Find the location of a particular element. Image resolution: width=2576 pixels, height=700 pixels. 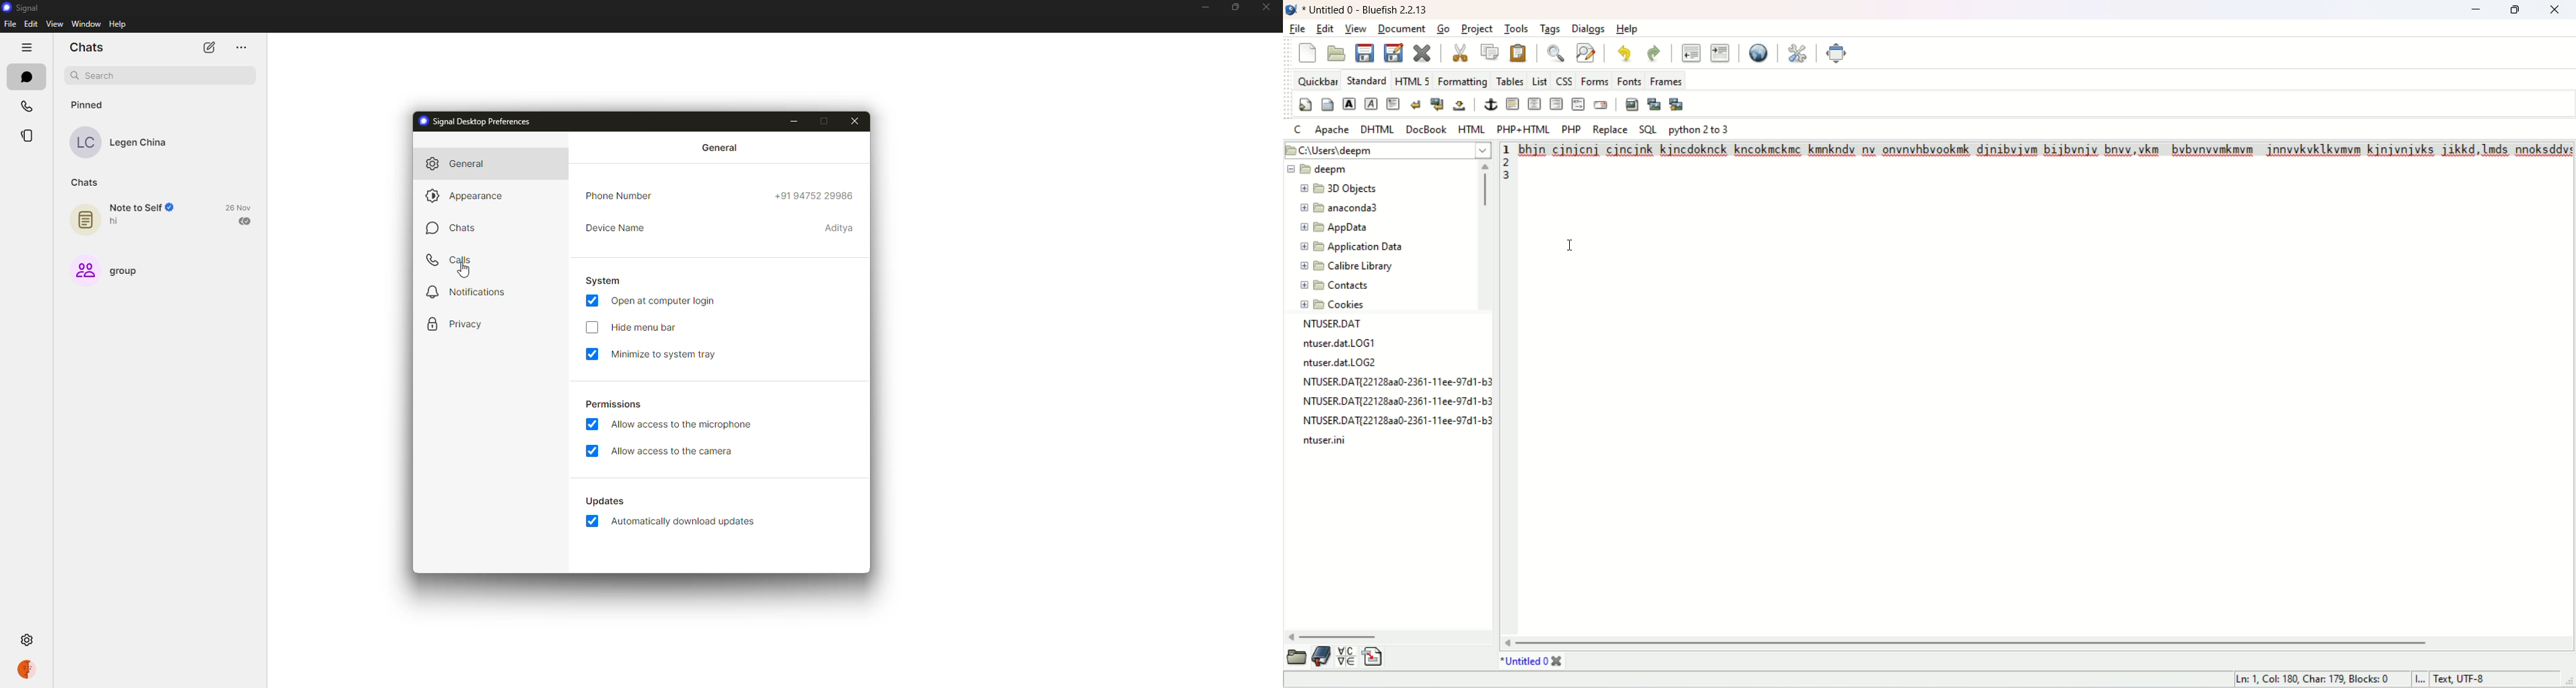

Cursor is located at coordinates (1569, 245).